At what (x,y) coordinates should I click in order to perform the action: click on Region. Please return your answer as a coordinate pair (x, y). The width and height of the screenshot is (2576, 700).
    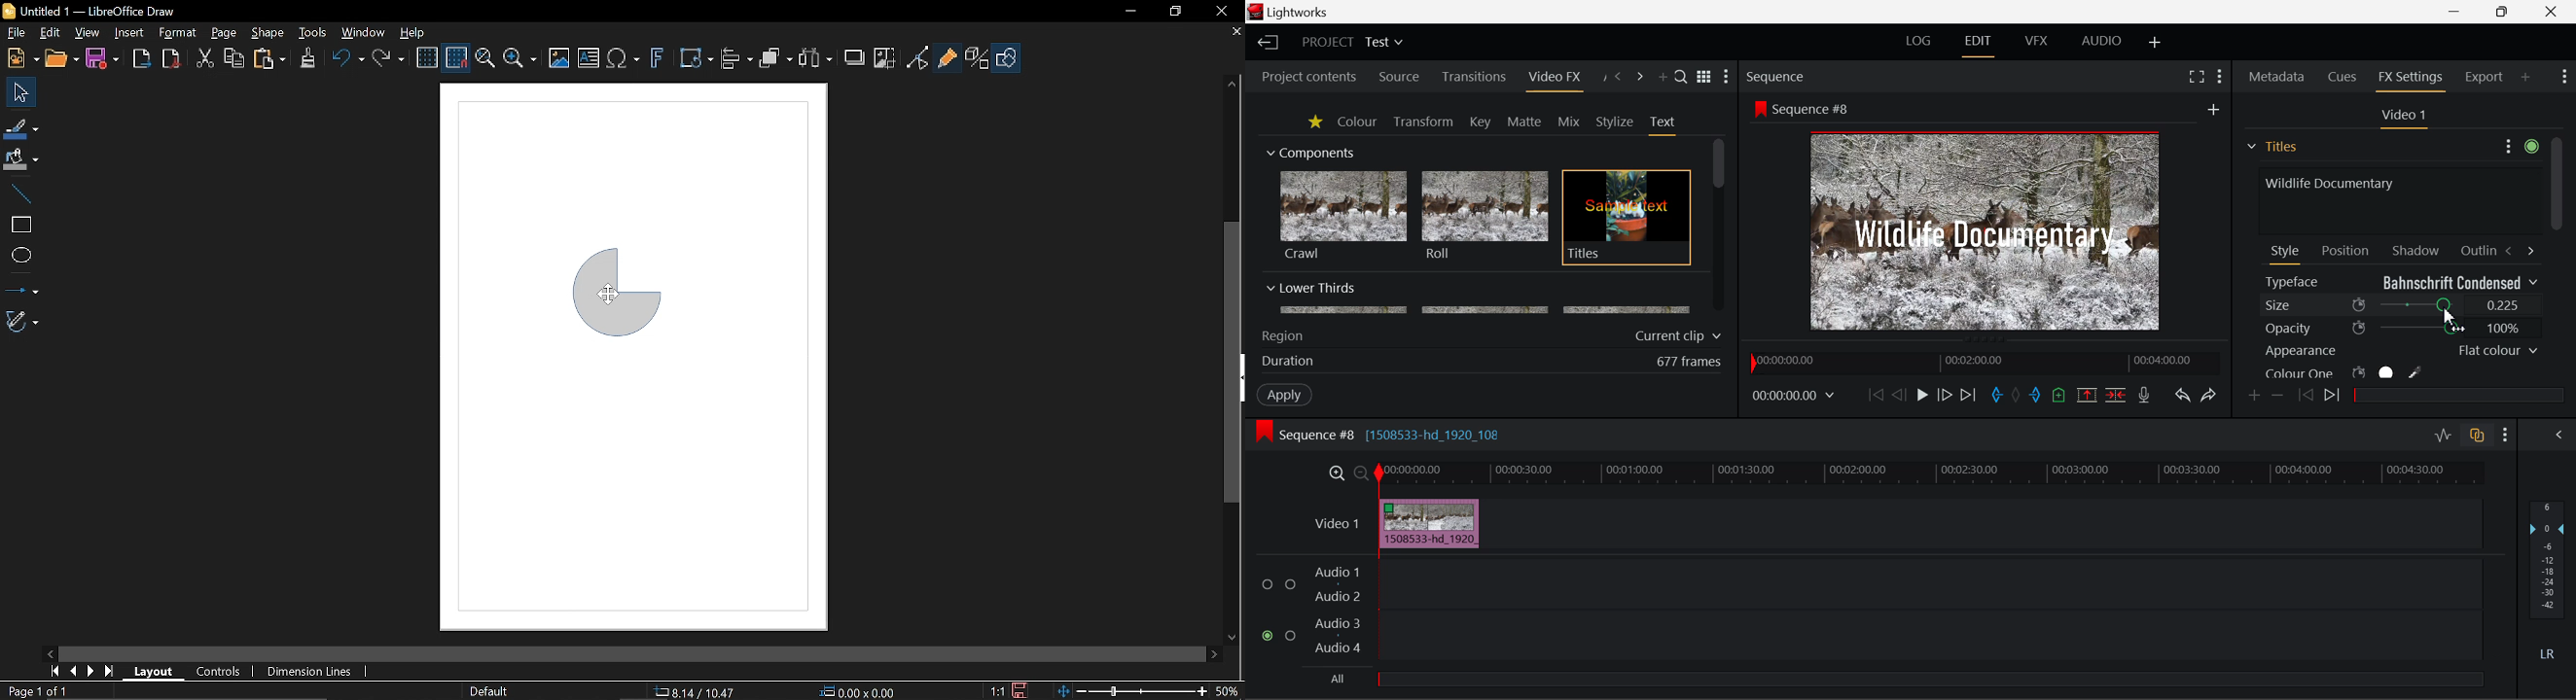
    Looking at the image, I should click on (1282, 336).